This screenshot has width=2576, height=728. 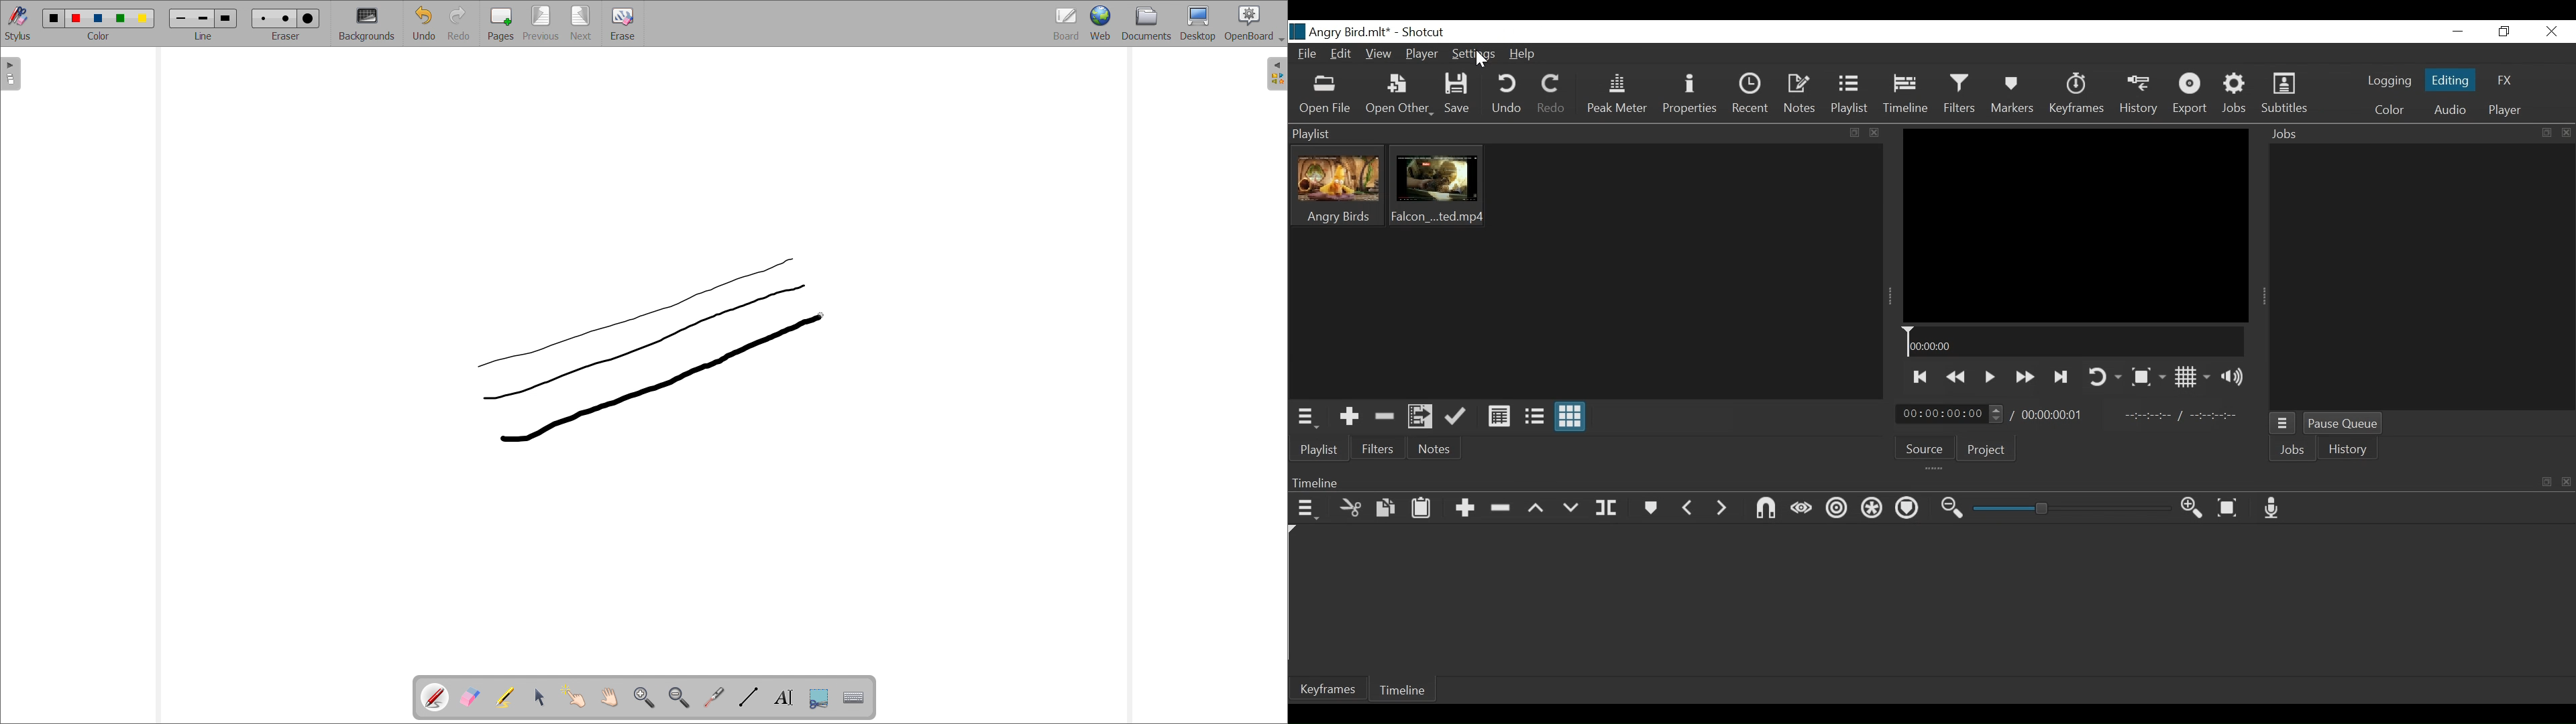 What do you see at coordinates (2065, 509) in the screenshot?
I see `Zoom slider` at bounding box center [2065, 509].